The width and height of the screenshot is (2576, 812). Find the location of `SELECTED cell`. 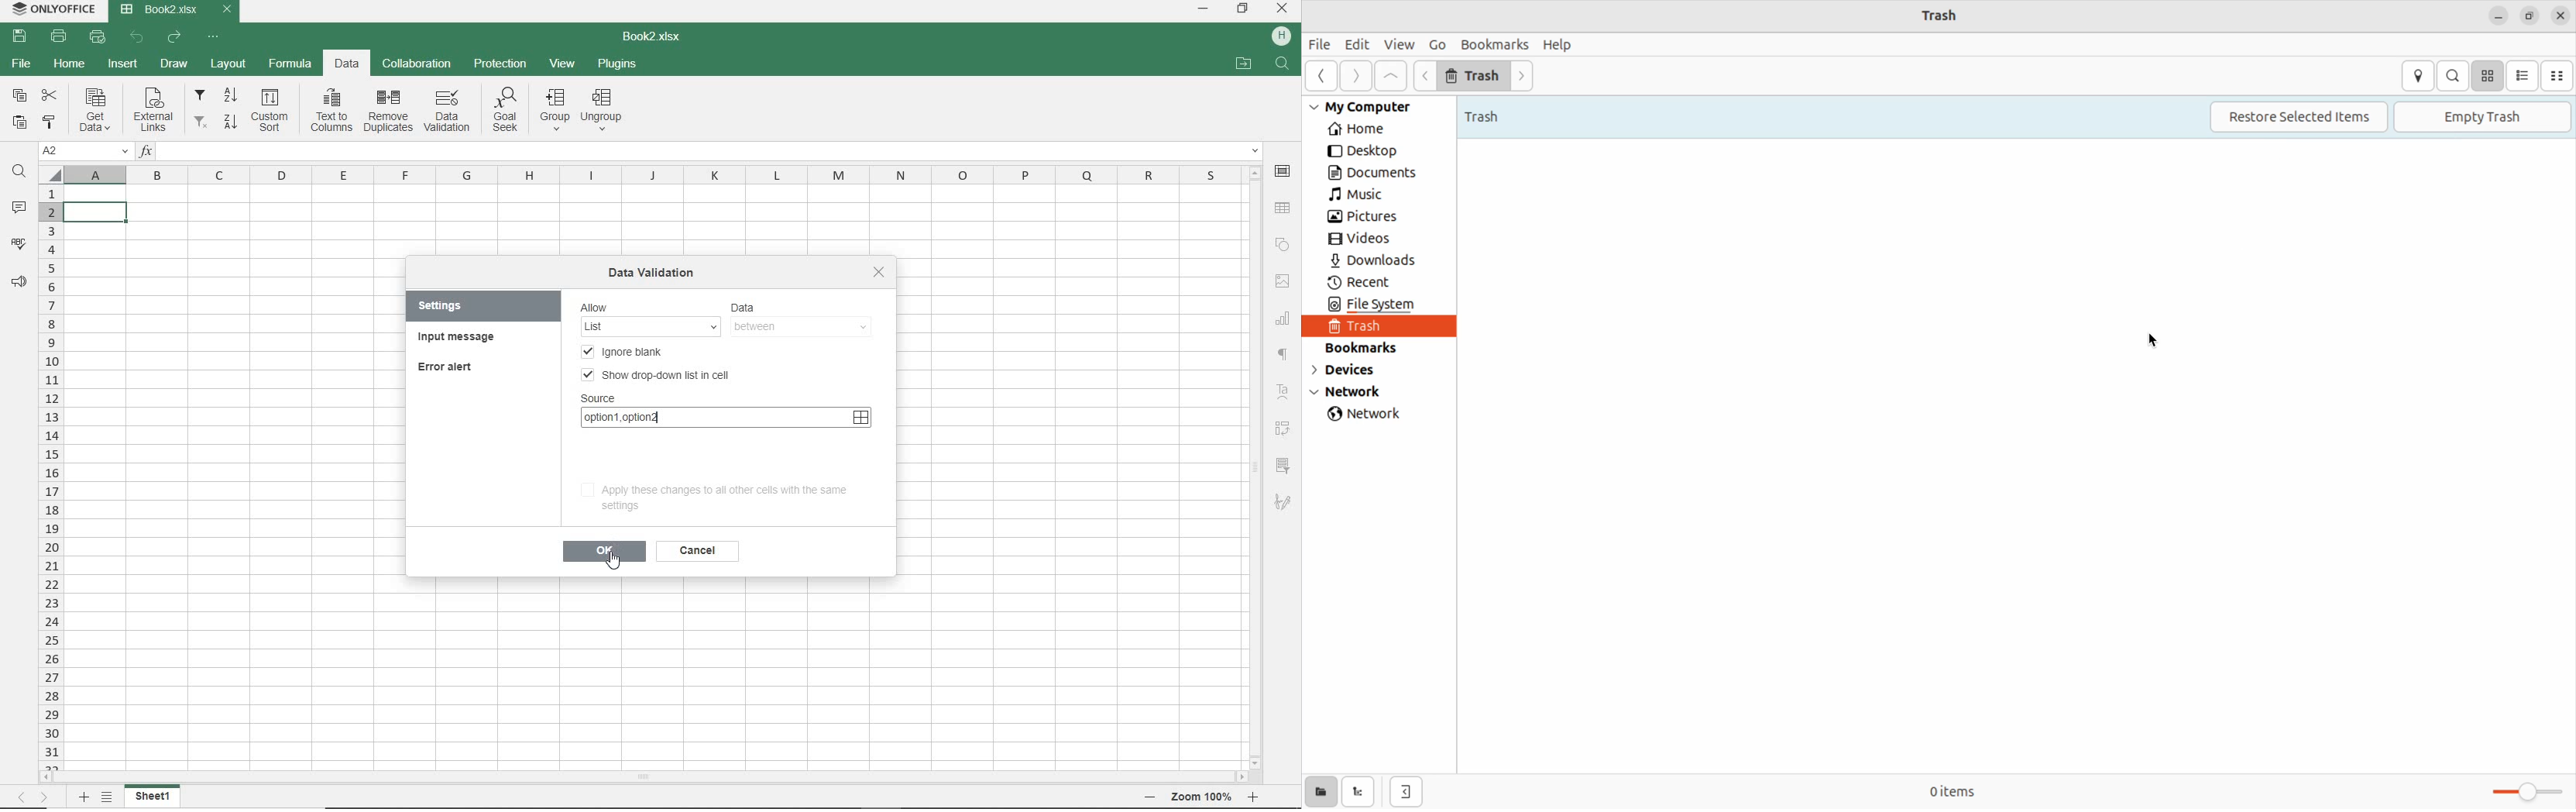

SELECTED cell is located at coordinates (97, 212).